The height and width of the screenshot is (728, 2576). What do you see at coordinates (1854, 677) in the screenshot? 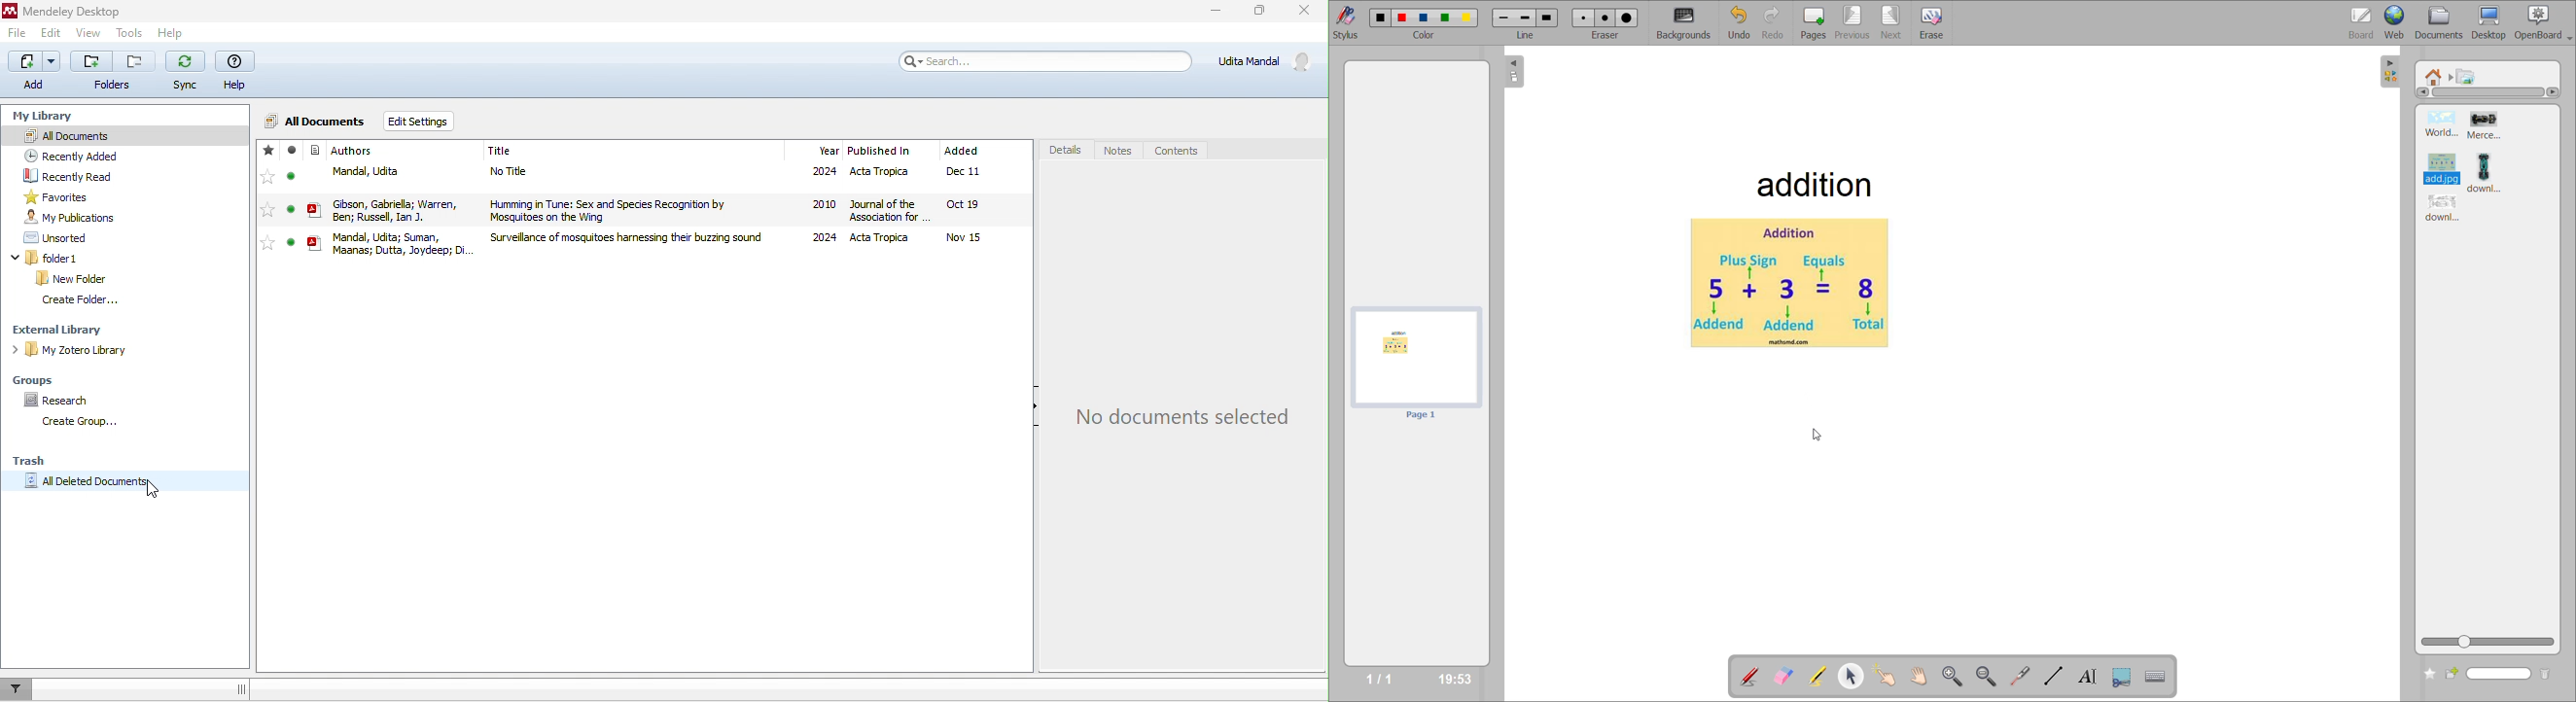
I see `select and modify  objects` at bounding box center [1854, 677].